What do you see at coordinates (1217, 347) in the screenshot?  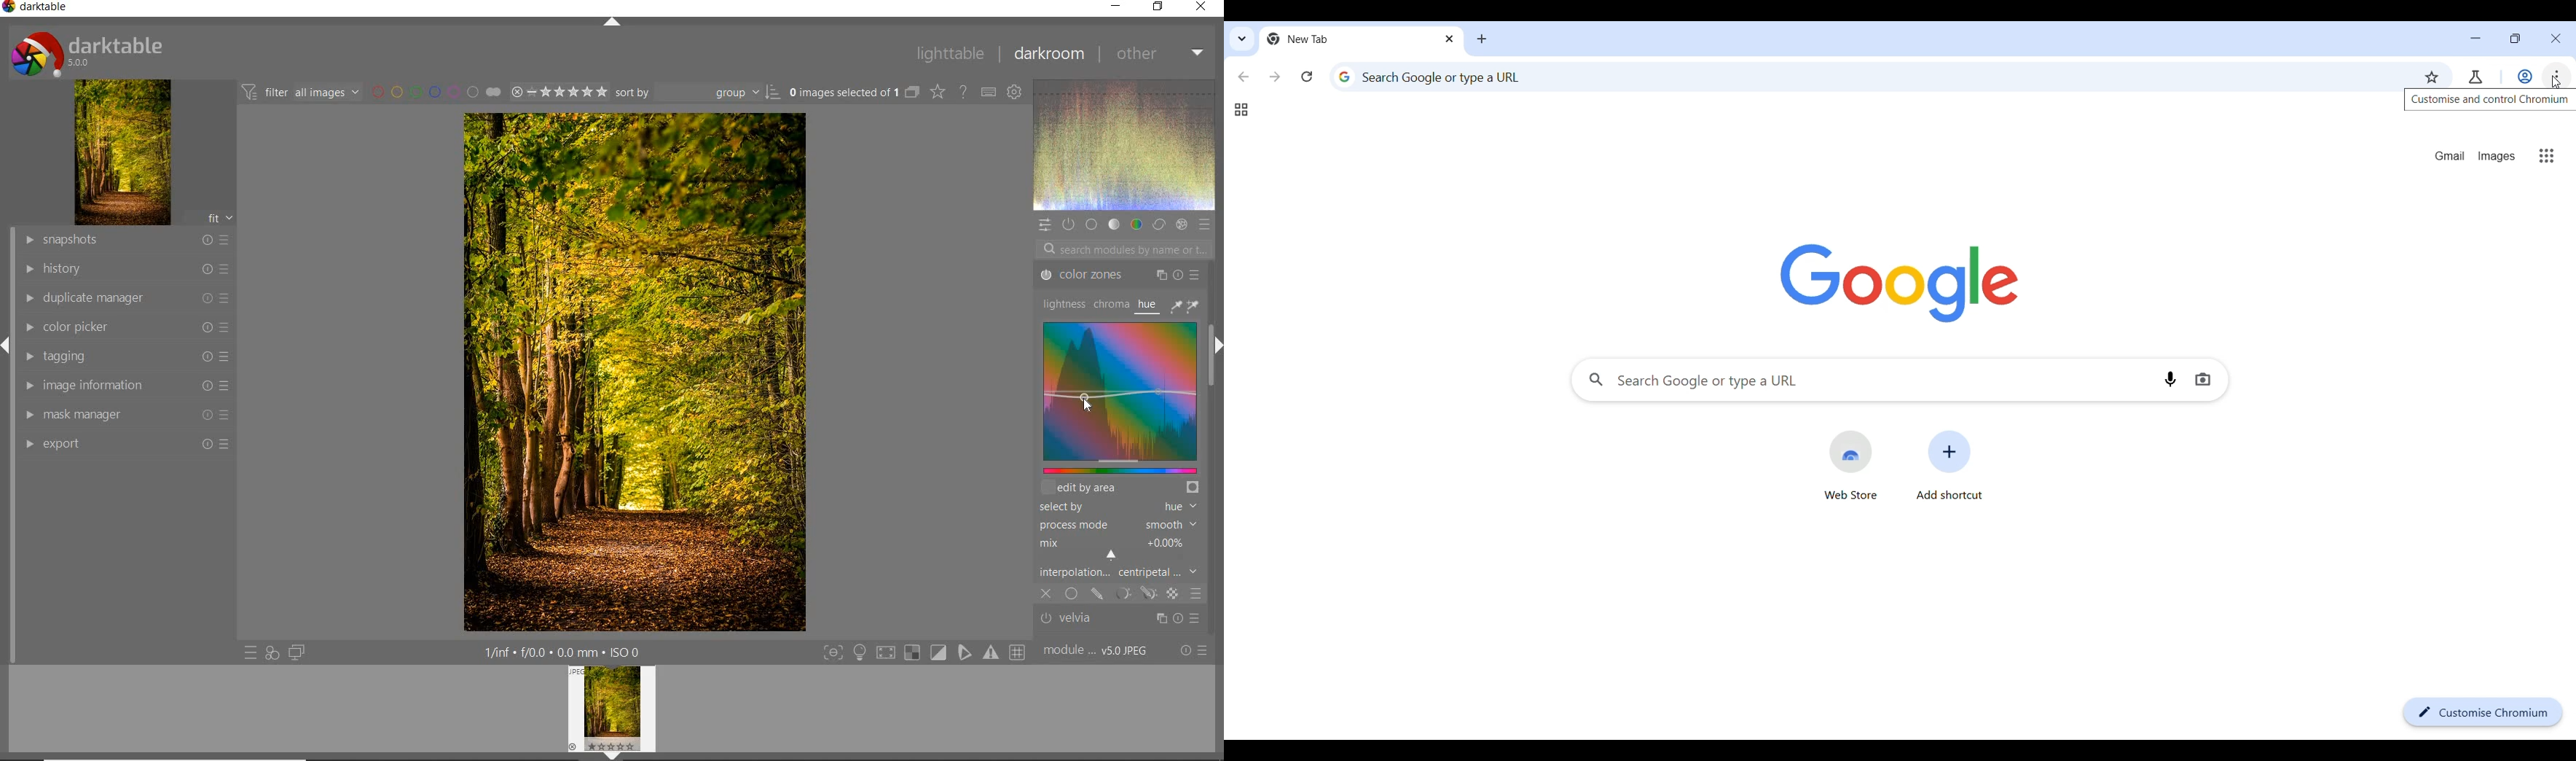 I see `EXPAND/COLLAPSE` at bounding box center [1217, 347].